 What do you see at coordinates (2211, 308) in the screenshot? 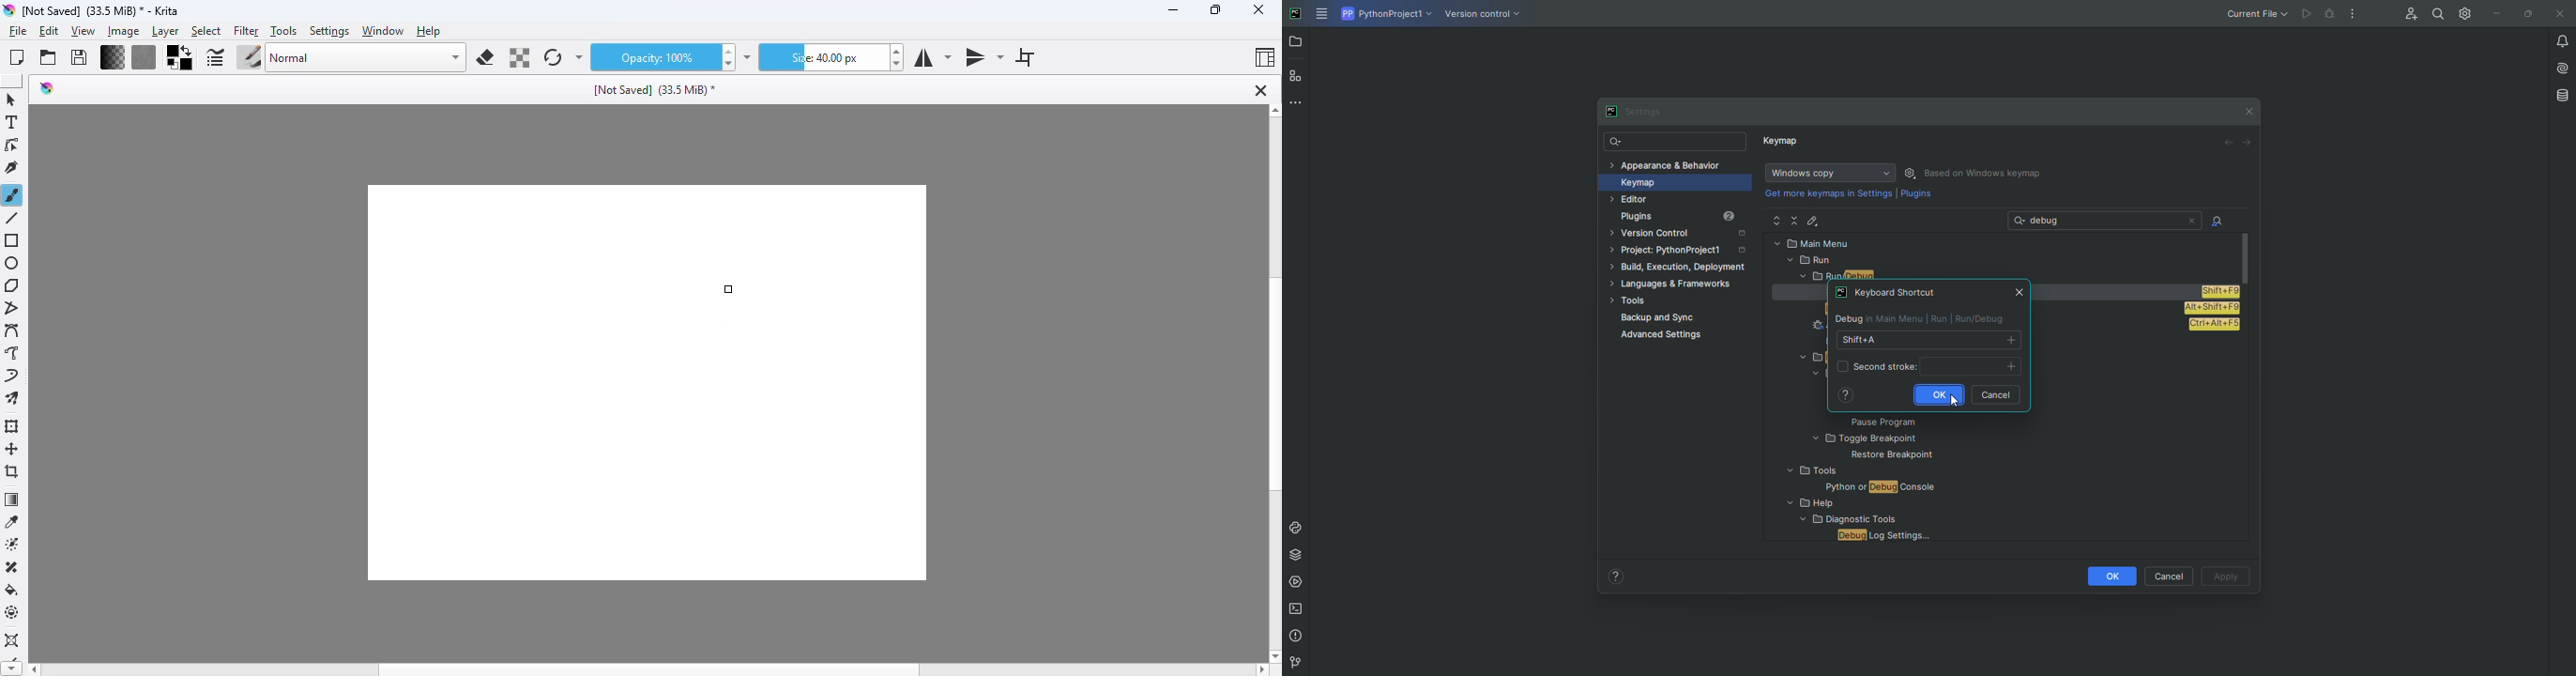
I see `shortcut` at bounding box center [2211, 308].